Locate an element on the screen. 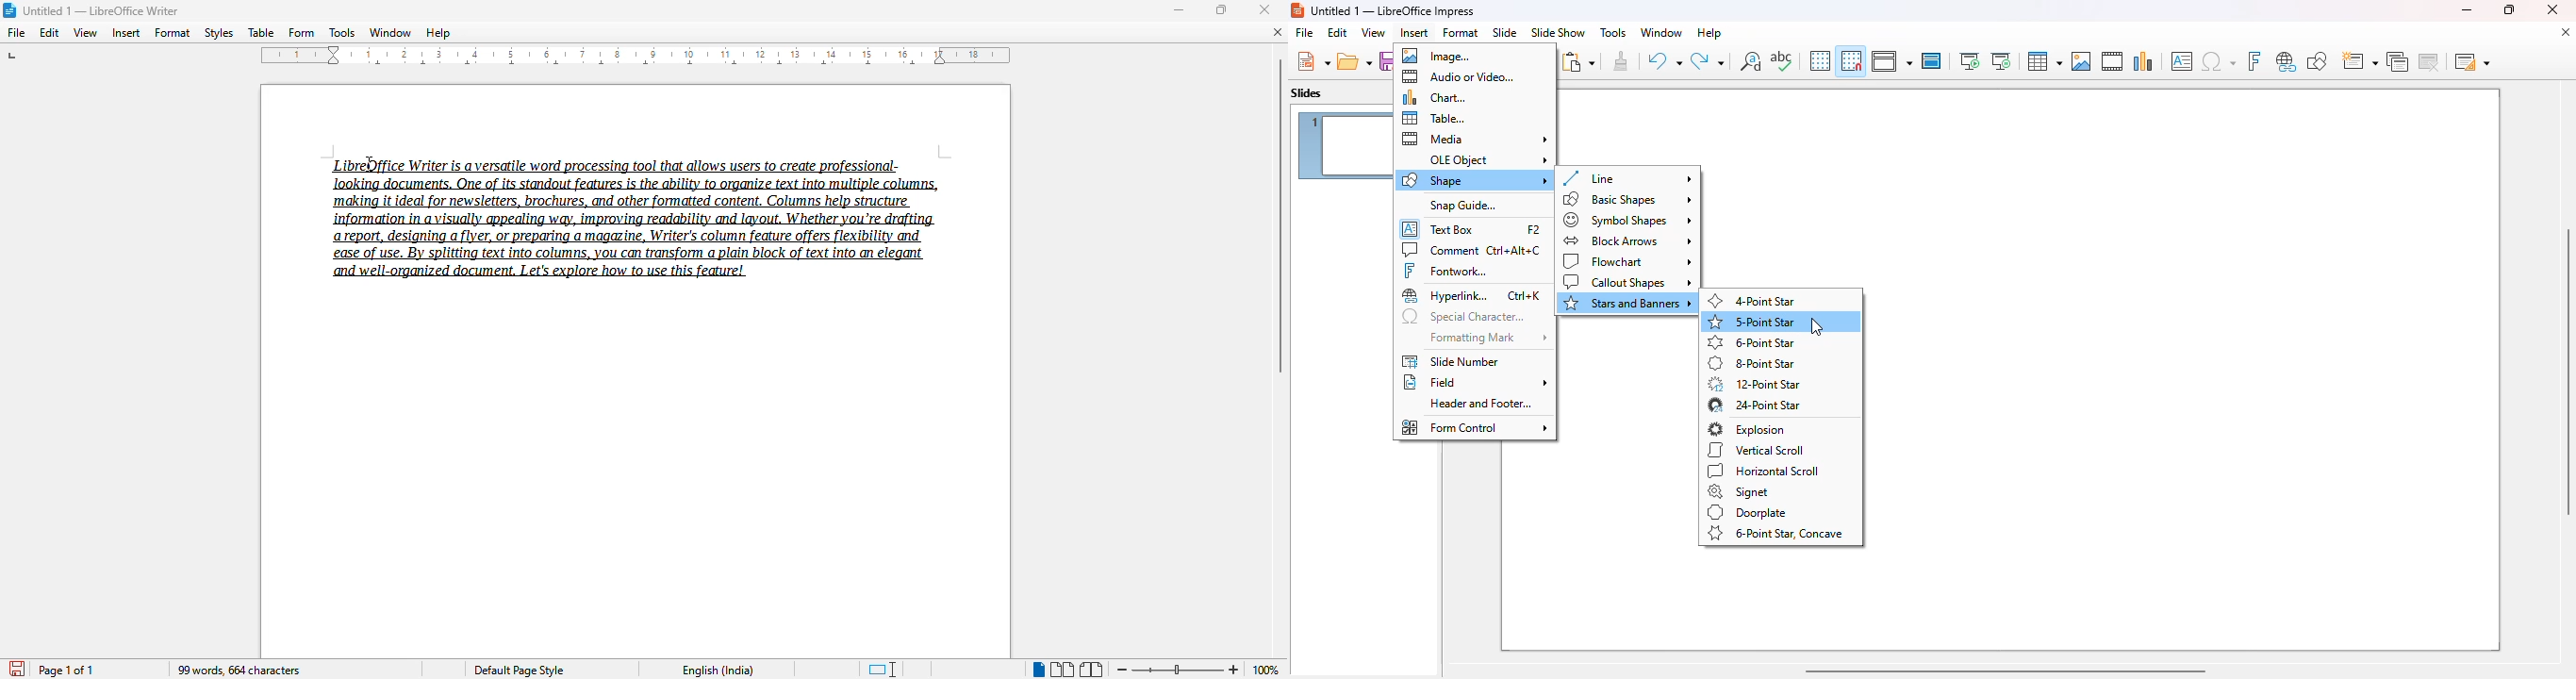  window is located at coordinates (391, 32).